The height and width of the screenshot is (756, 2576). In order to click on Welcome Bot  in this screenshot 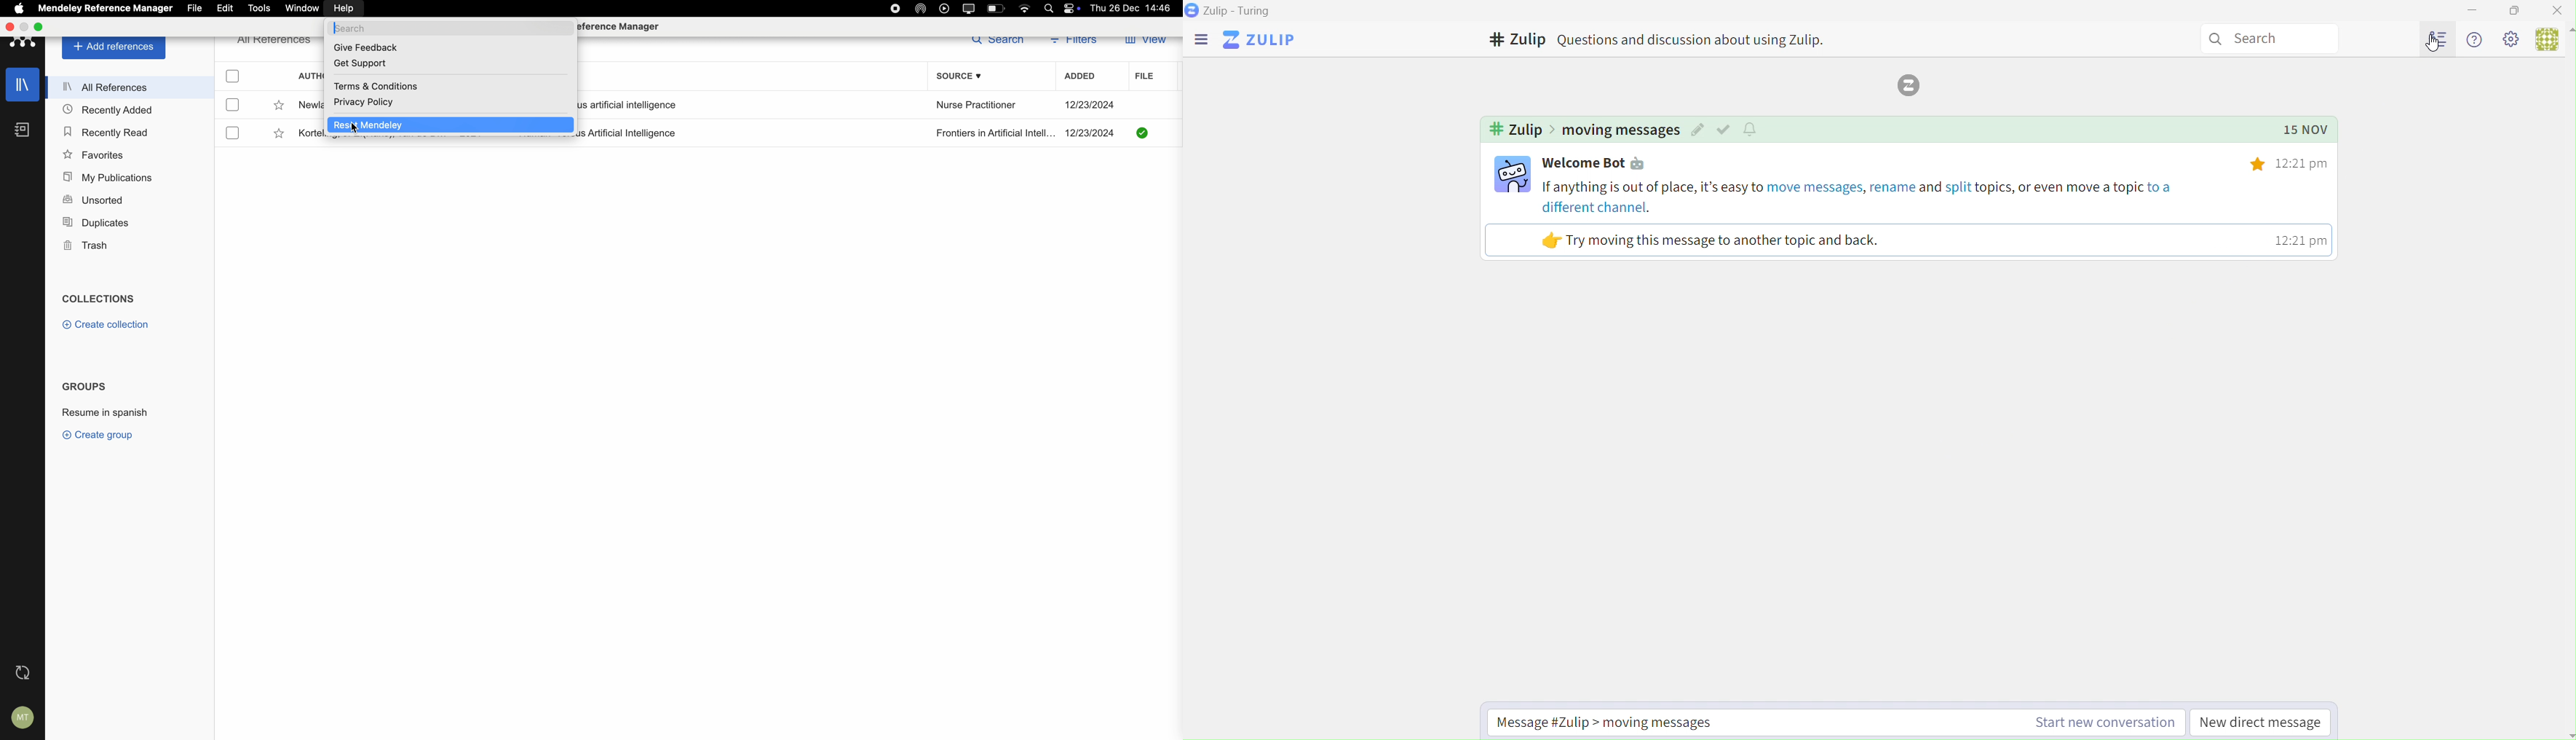, I will do `click(1598, 164)`.